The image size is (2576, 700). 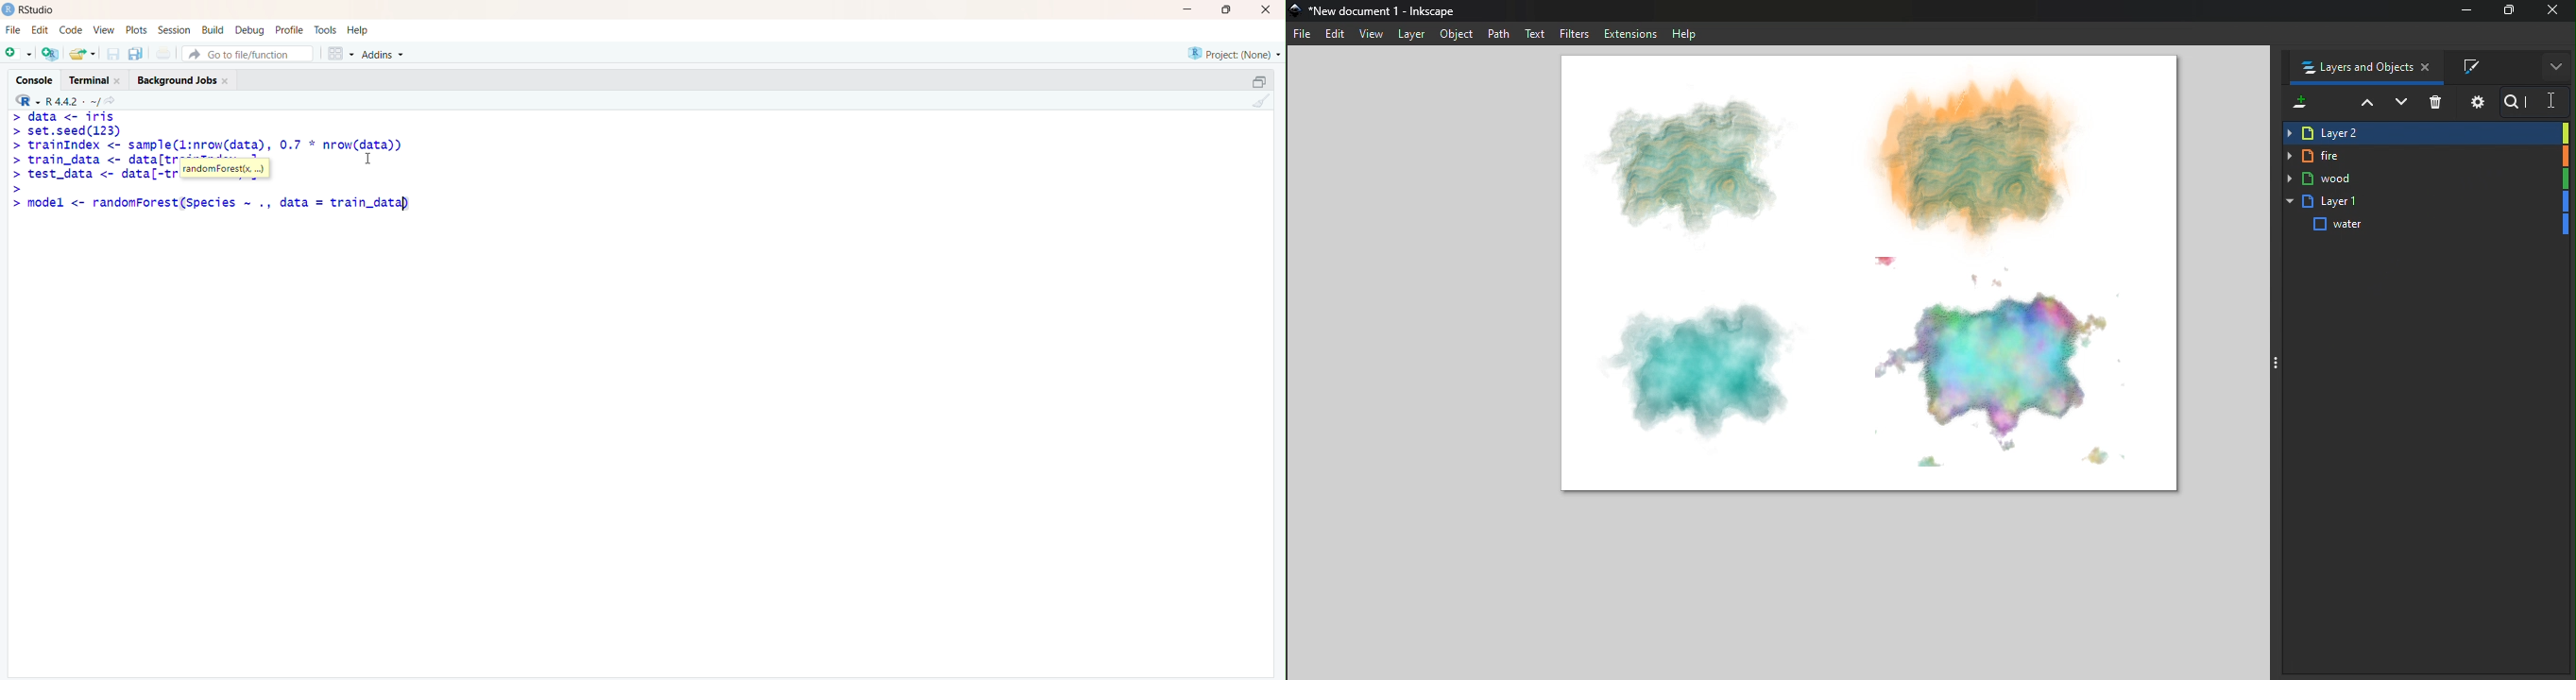 What do you see at coordinates (289, 30) in the screenshot?
I see `Profile` at bounding box center [289, 30].